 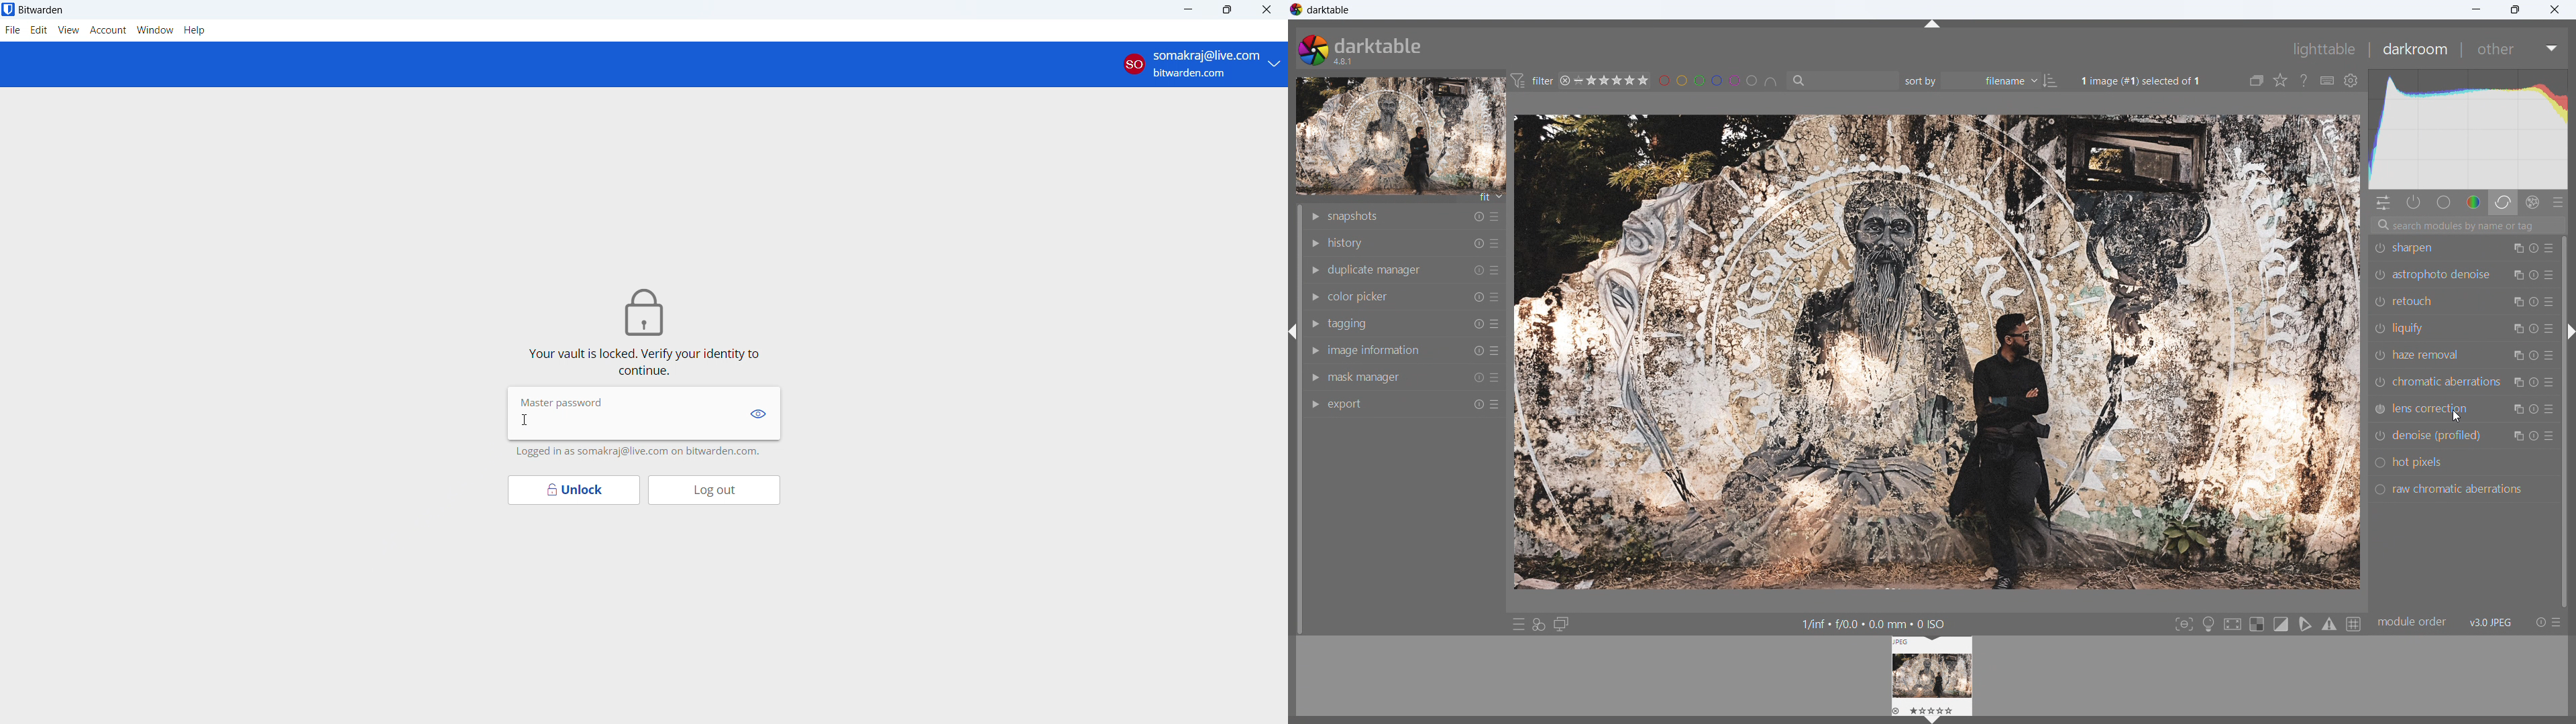 What do you see at coordinates (2442, 274) in the screenshot?
I see `astrophoto denoise` at bounding box center [2442, 274].